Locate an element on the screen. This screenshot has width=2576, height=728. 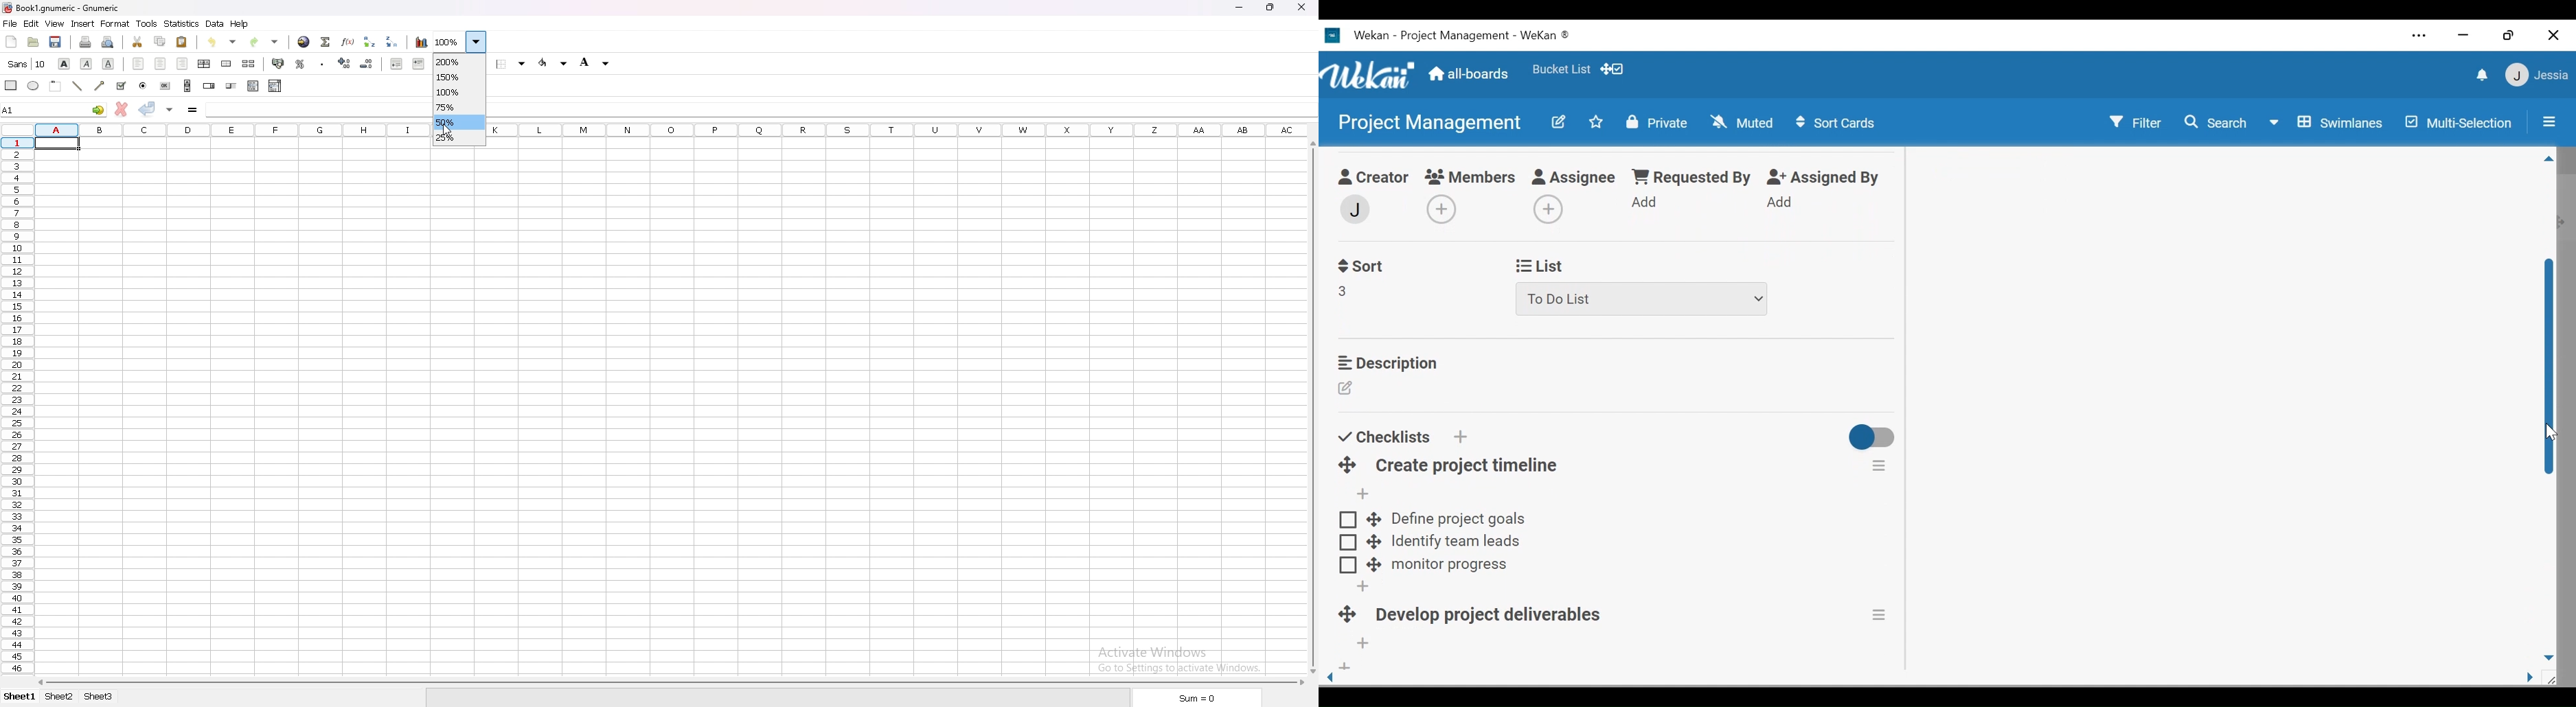
Sheet 1 is located at coordinates (18, 697).